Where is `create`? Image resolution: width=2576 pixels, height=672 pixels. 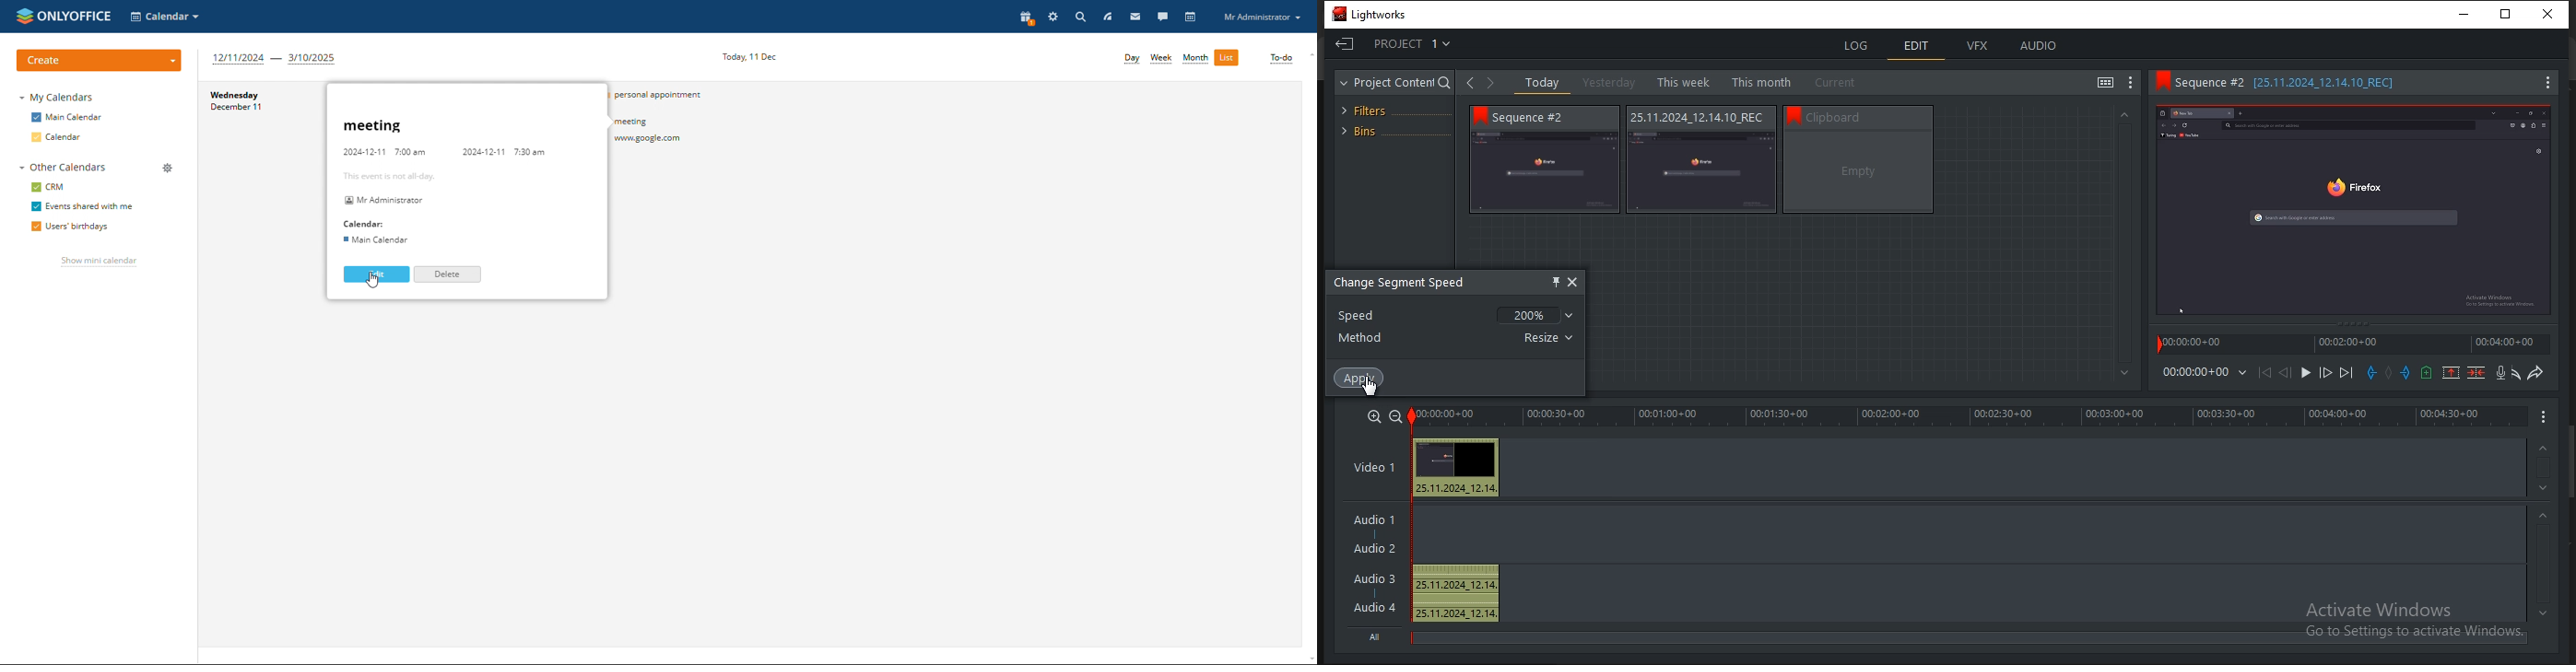 create is located at coordinates (98, 61).